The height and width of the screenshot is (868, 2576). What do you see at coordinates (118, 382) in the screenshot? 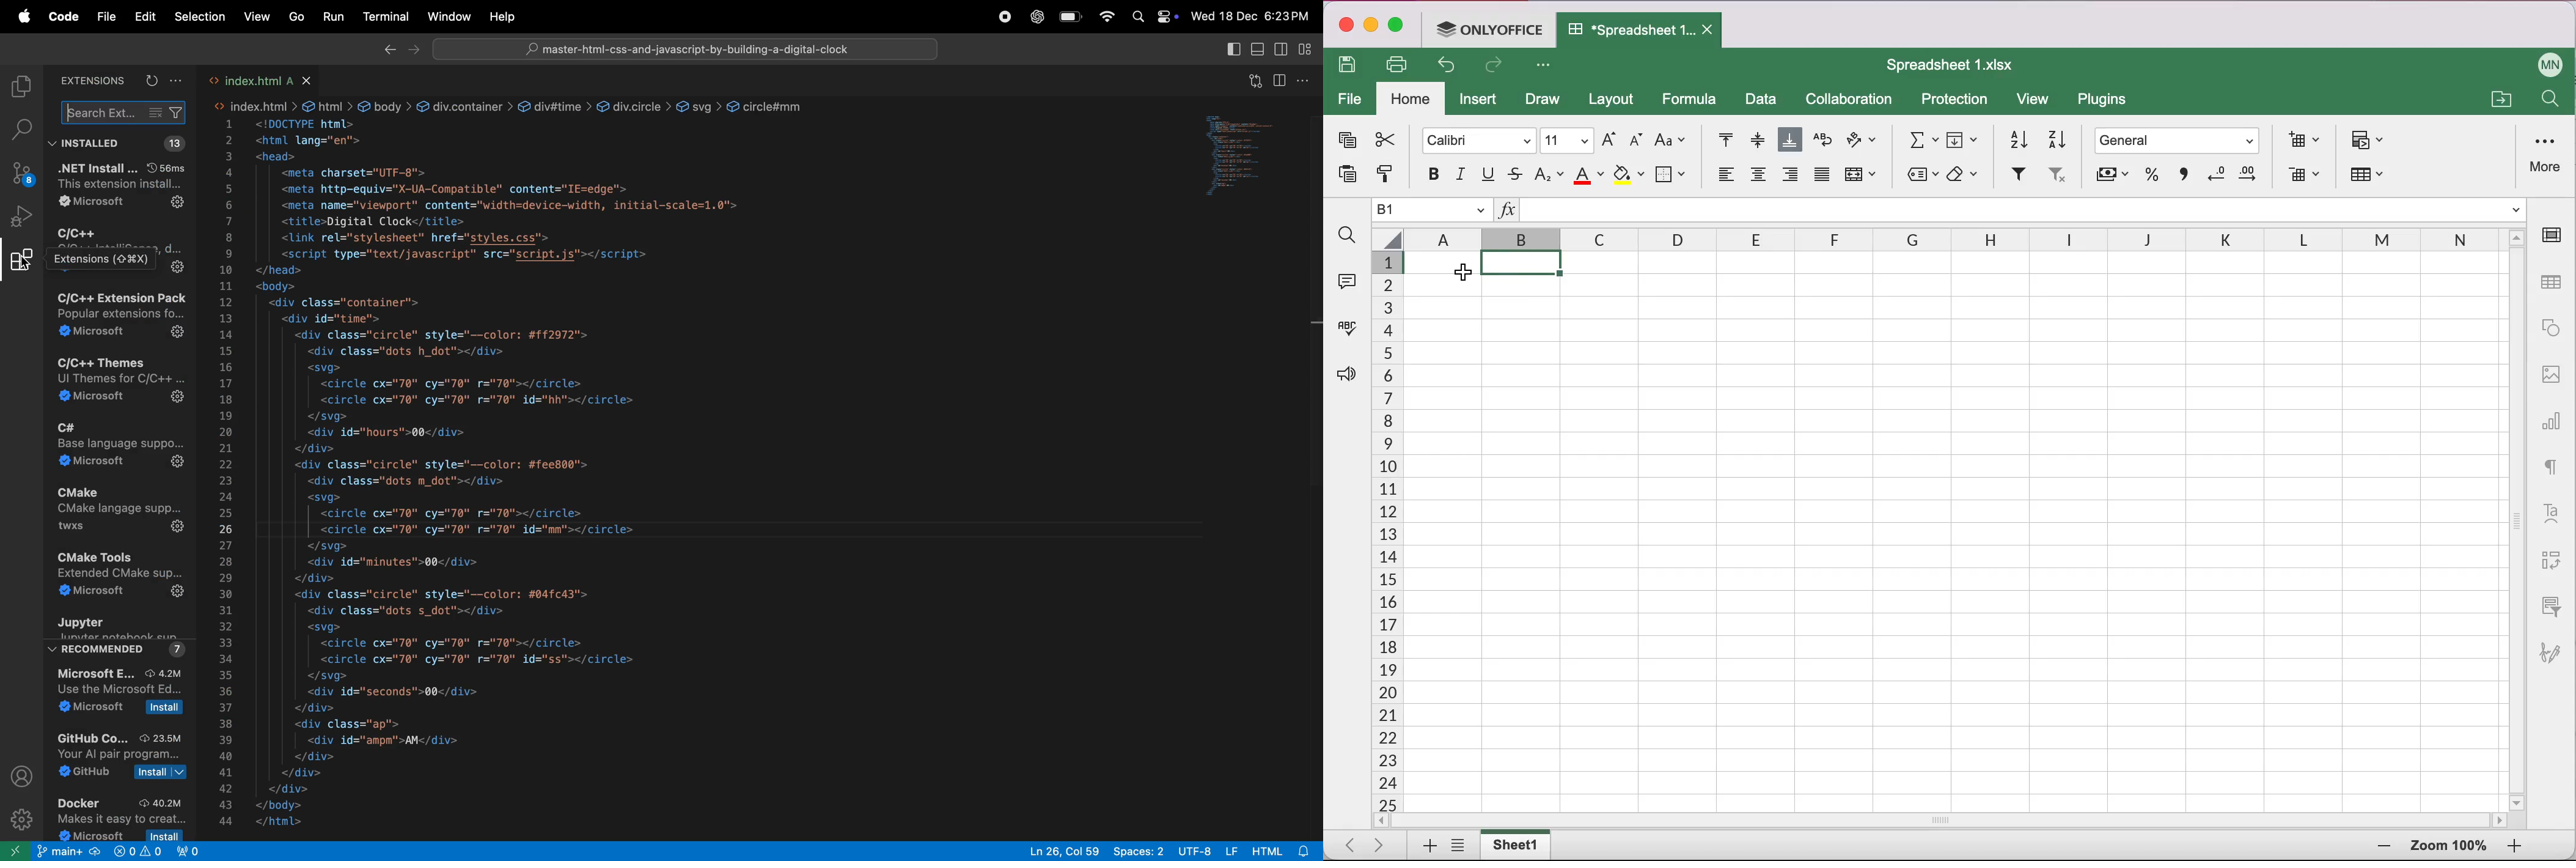
I see `C++ theme extensions` at bounding box center [118, 382].